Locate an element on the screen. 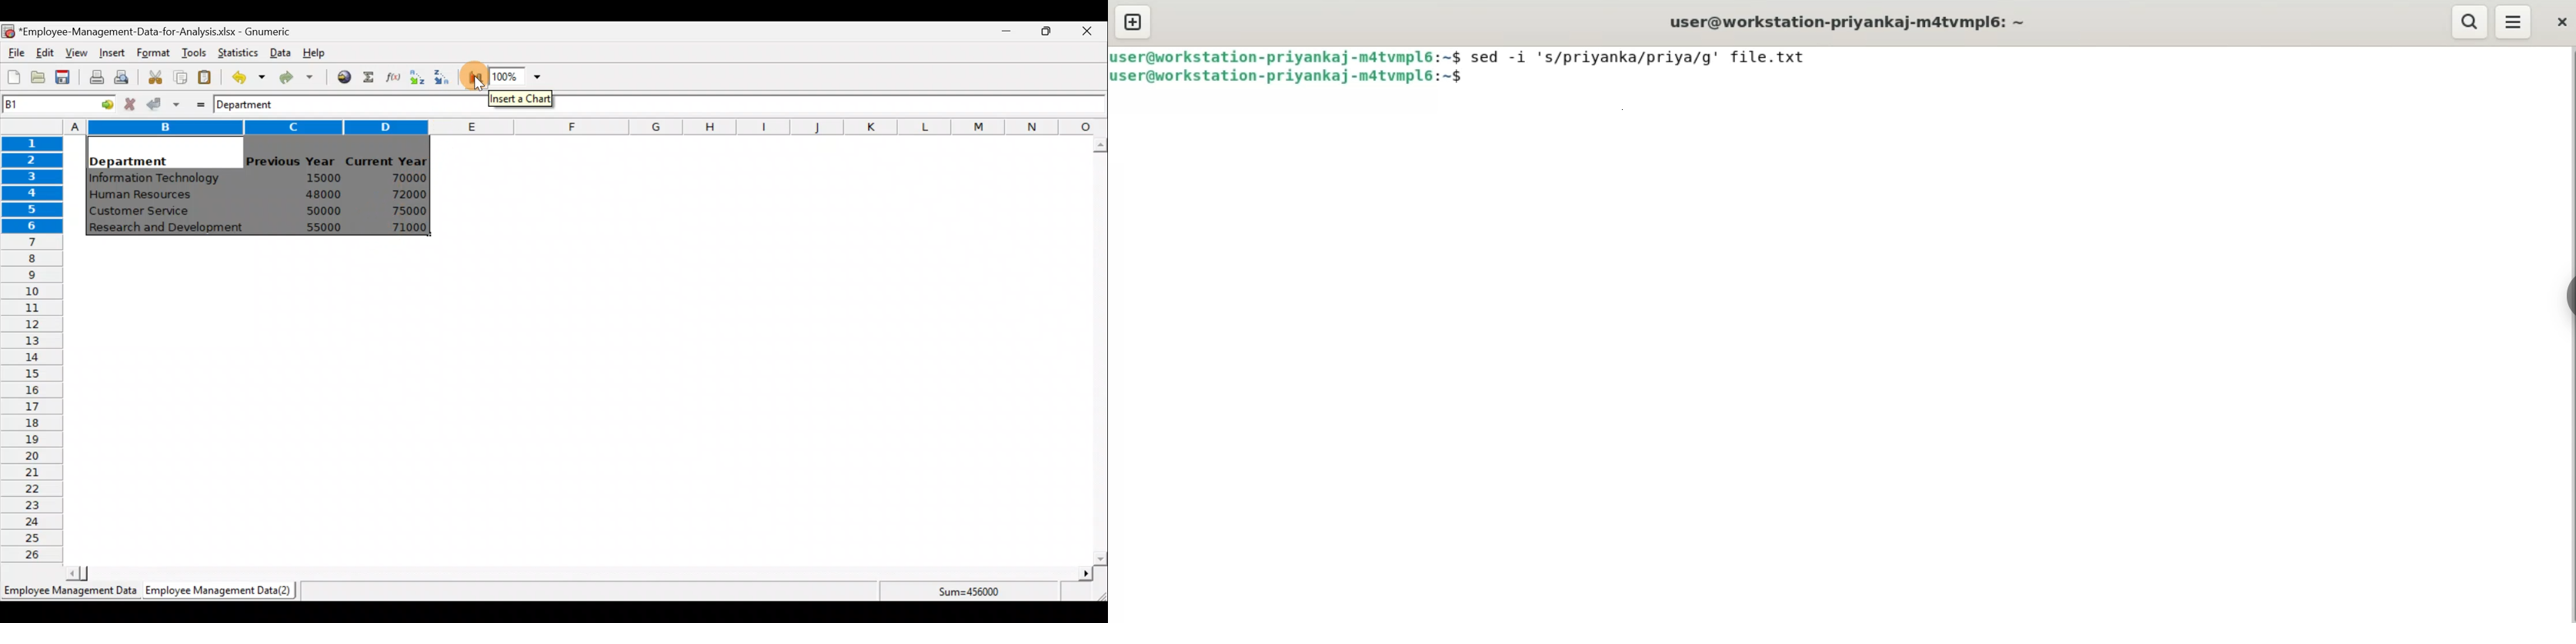 The image size is (2576, 644). Insert hyperlink is located at coordinates (340, 76).